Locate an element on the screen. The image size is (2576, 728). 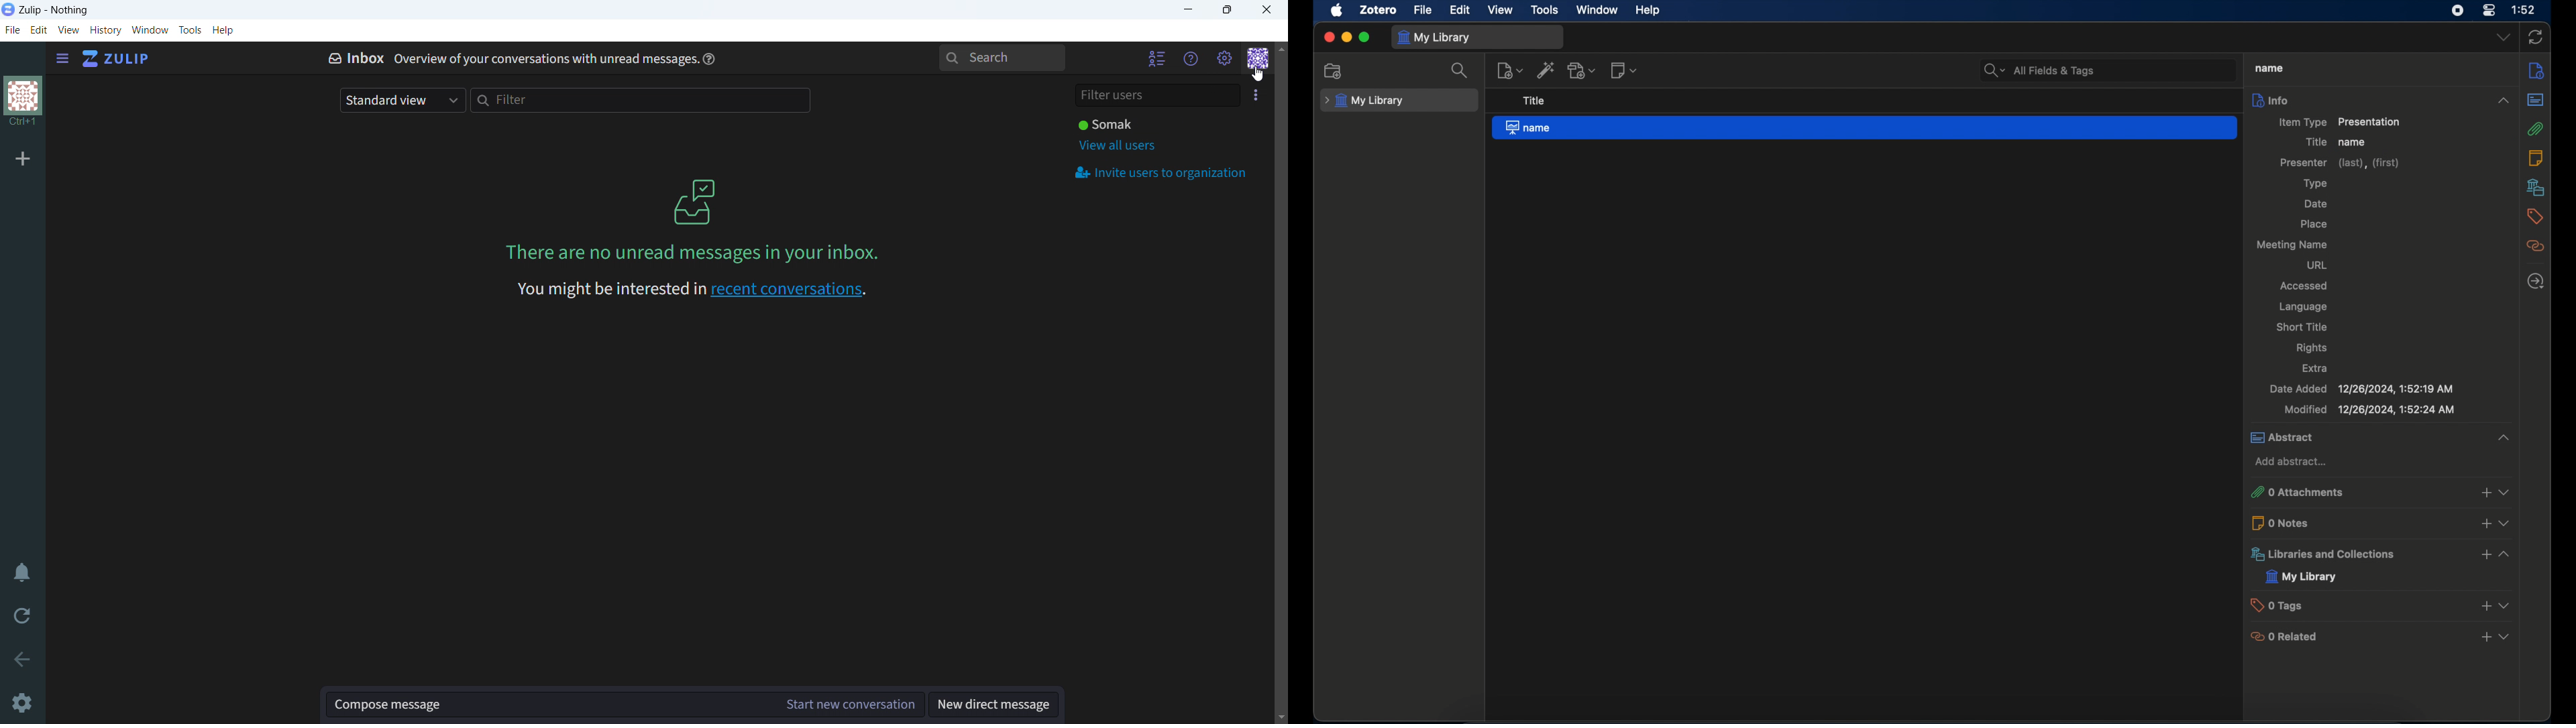
add organization is located at coordinates (23, 158).